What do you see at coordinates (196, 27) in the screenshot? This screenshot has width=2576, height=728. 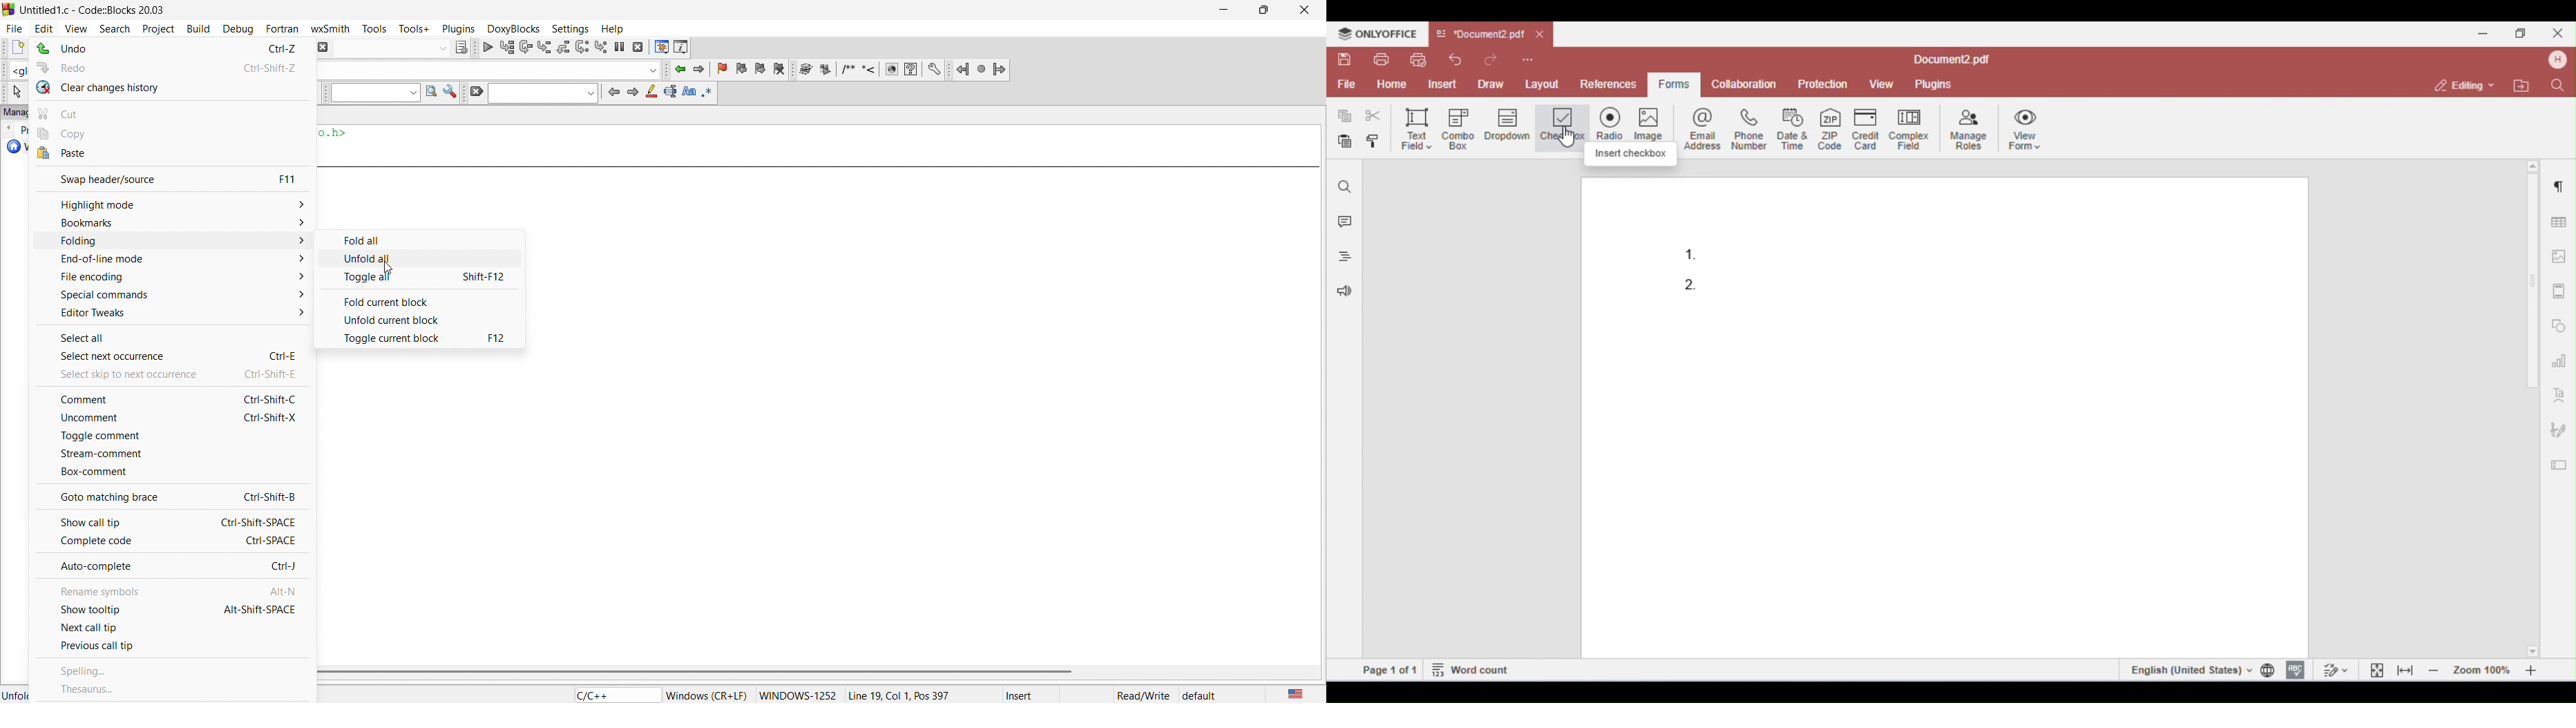 I see `build` at bounding box center [196, 27].